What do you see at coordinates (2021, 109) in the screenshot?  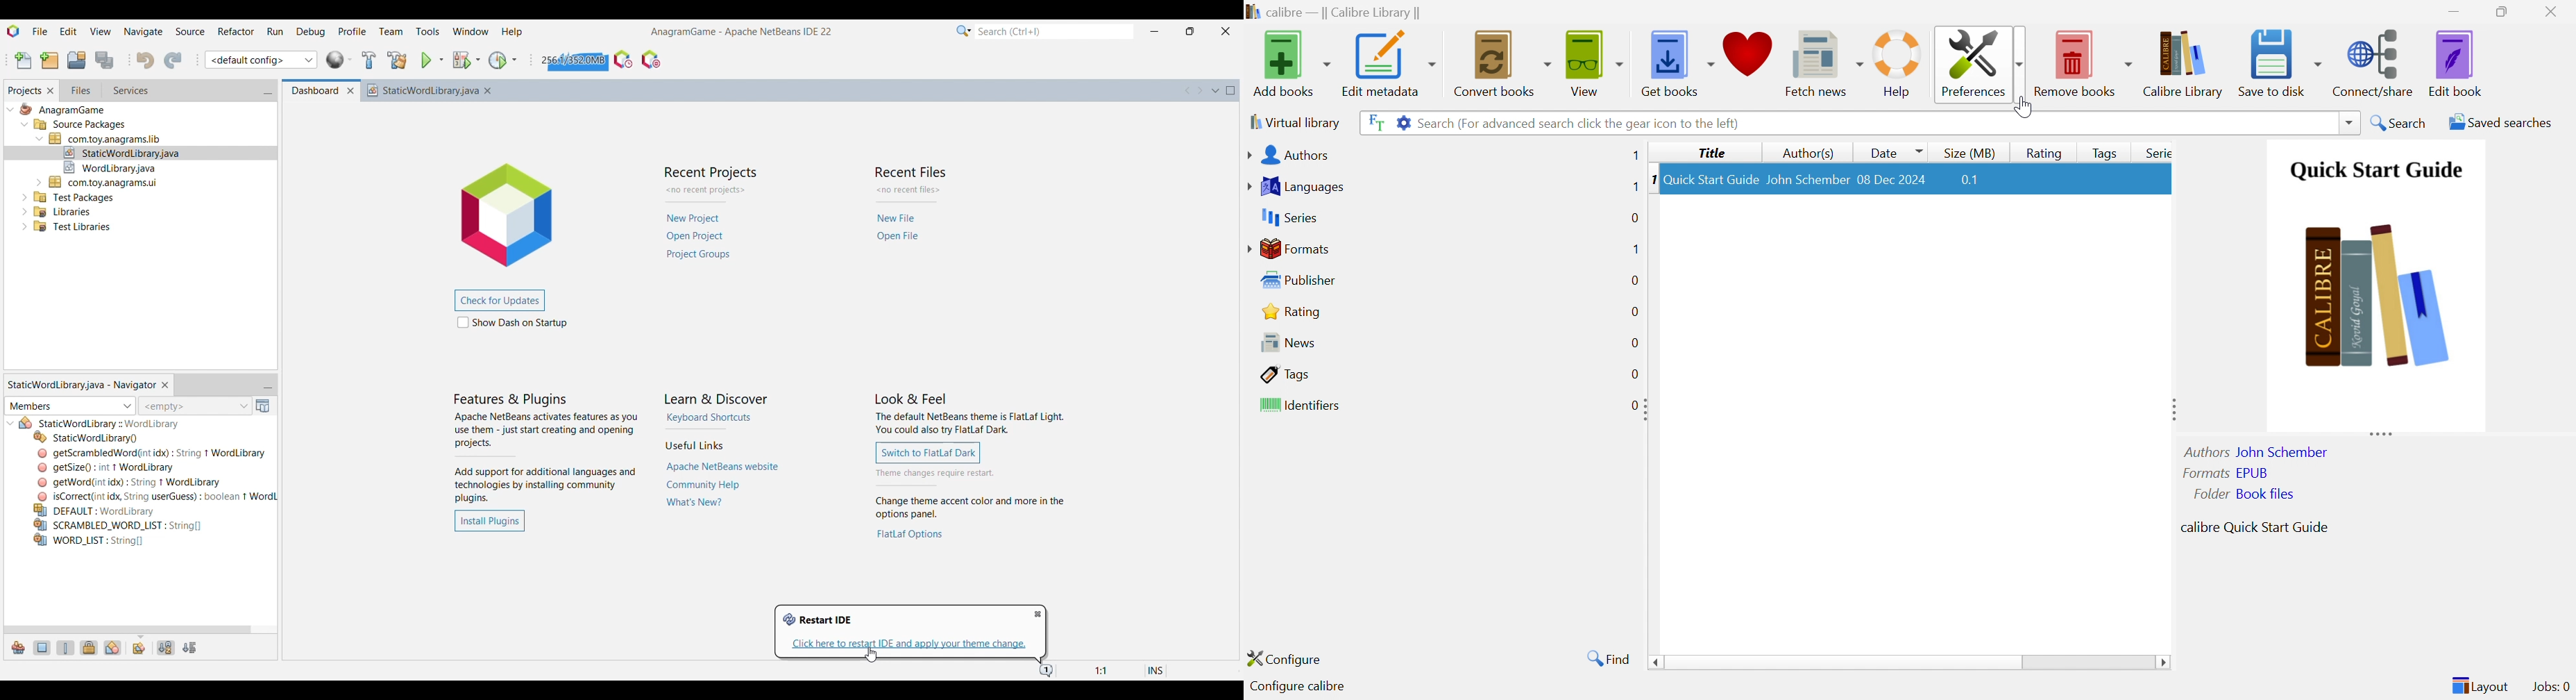 I see `Drop Down` at bounding box center [2021, 109].